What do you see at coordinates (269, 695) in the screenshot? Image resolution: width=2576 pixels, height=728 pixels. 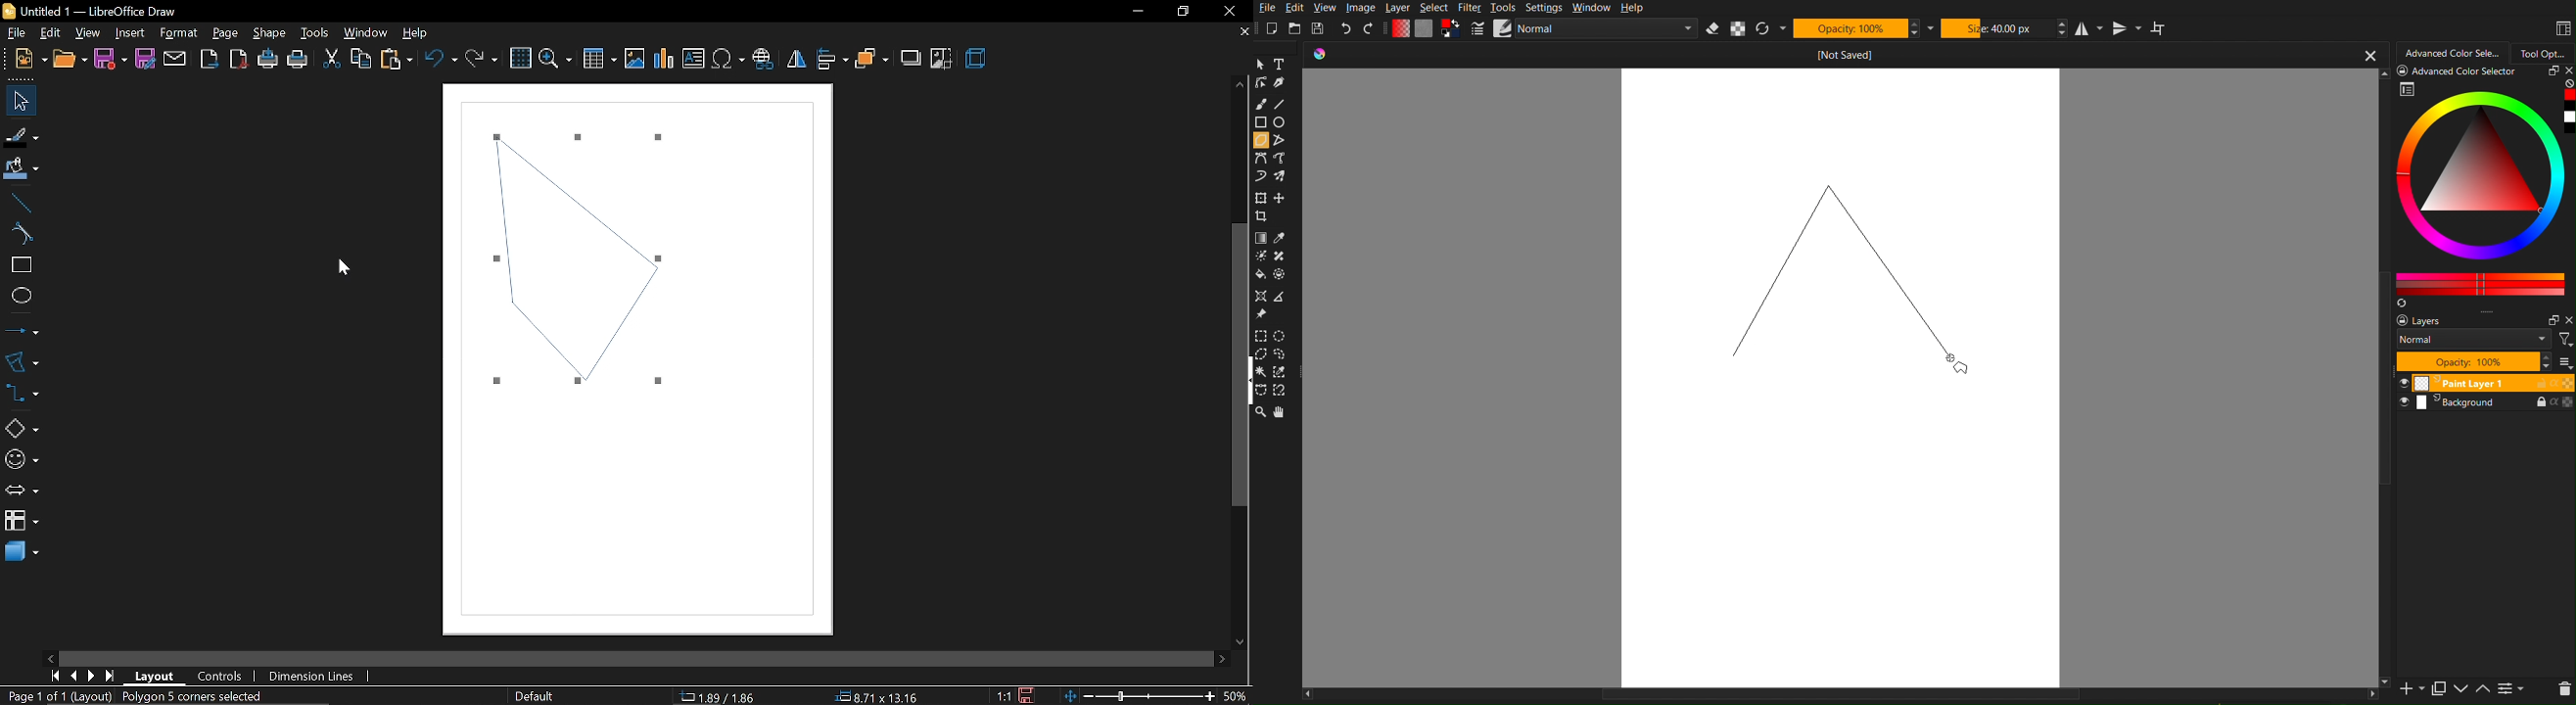 I see `Create Polviine (dx=3.99 dv=4.23 |=582 -46.73%)` at bounding box center [269, 695].